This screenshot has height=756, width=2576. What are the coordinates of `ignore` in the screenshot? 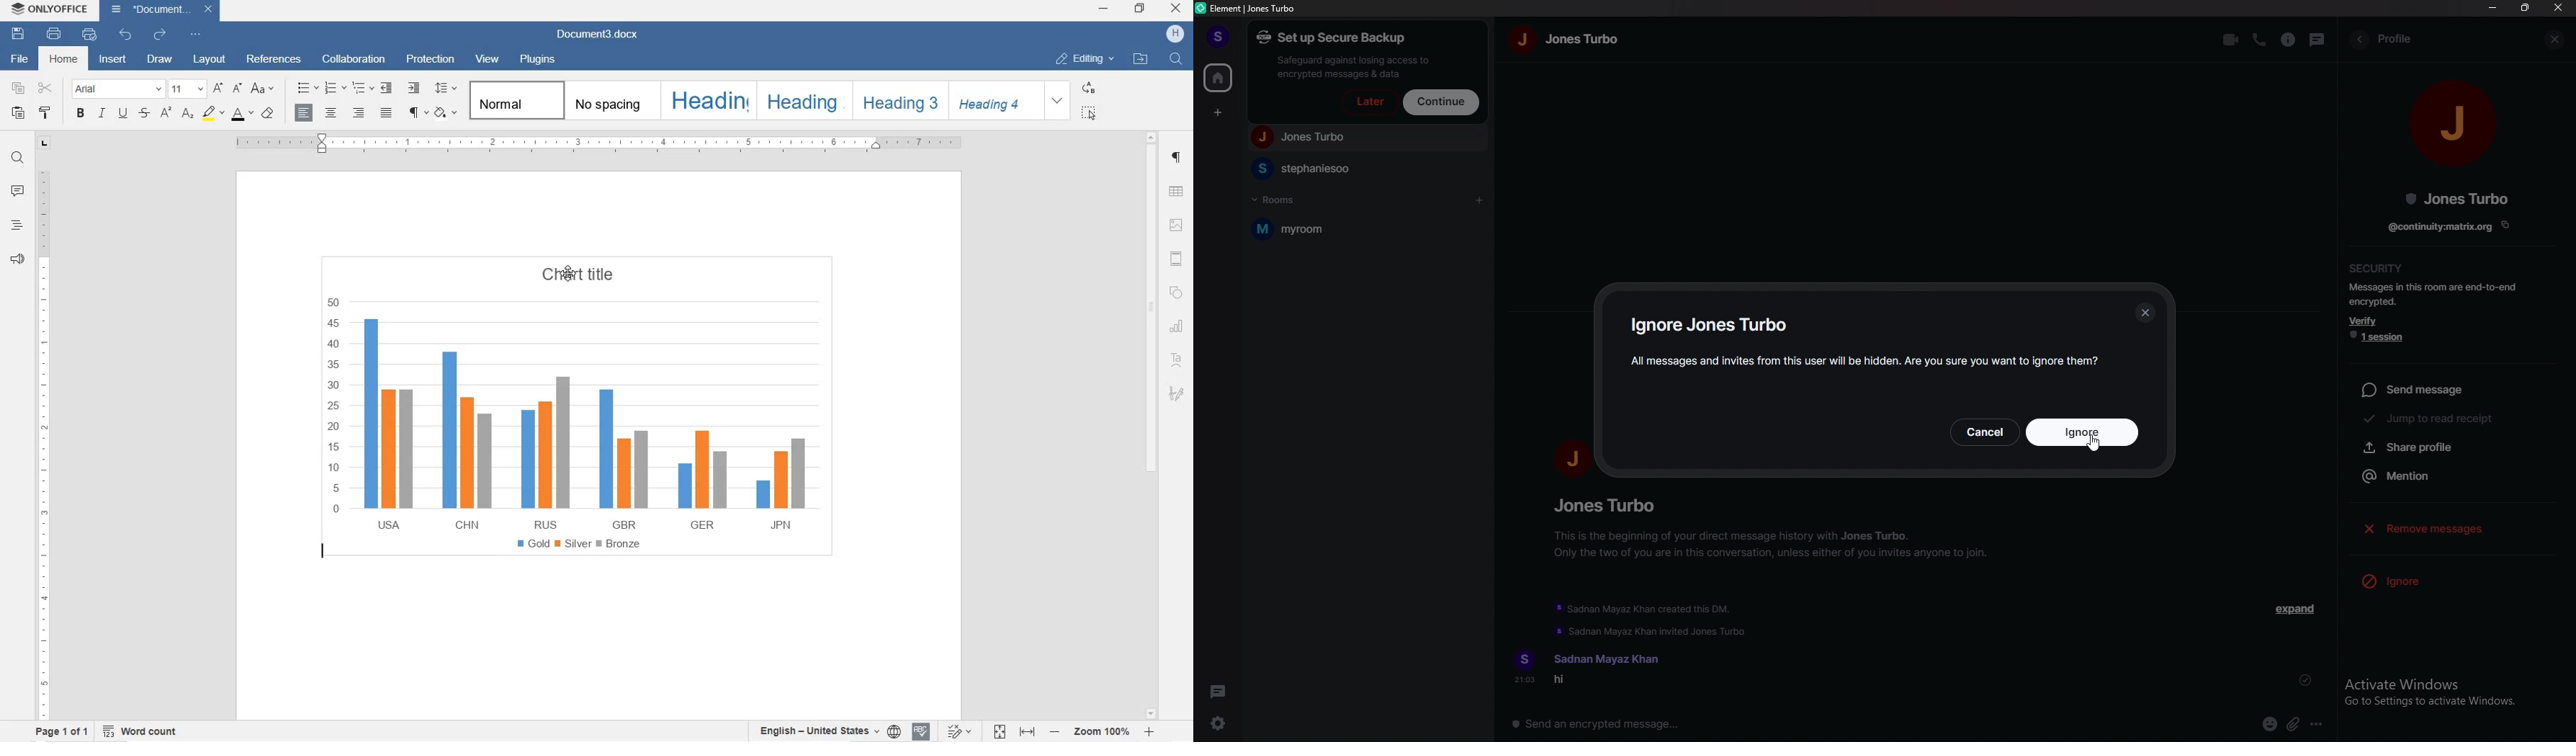 It's located at (2081, 426).